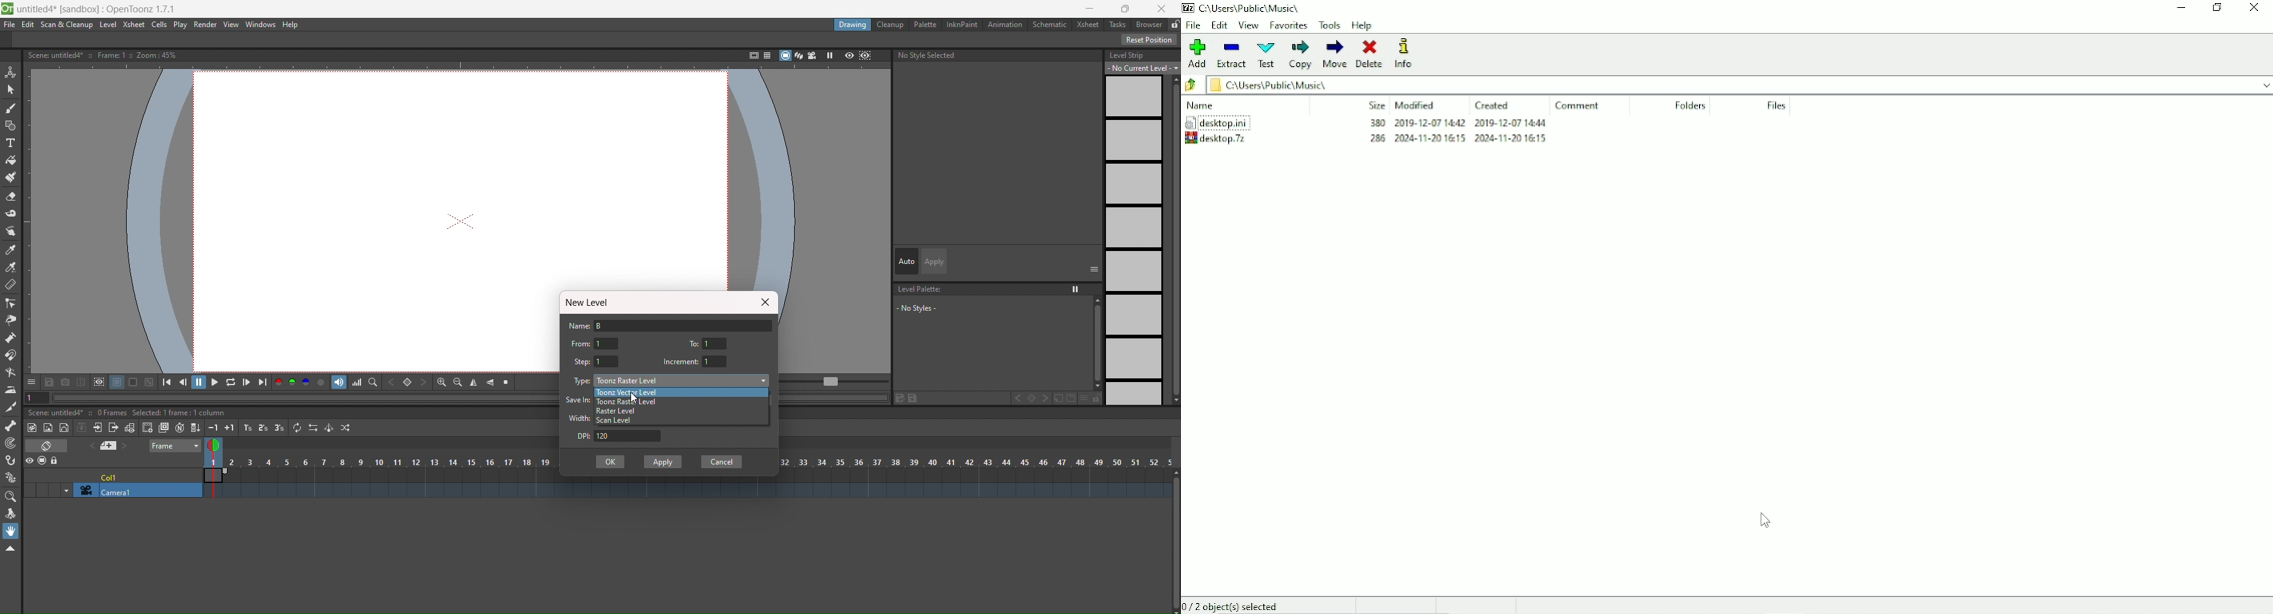 The image size is (2296, 616). Describe the element at coordinates (1090, 9) in the screenshot. I see `minimise` at that location.